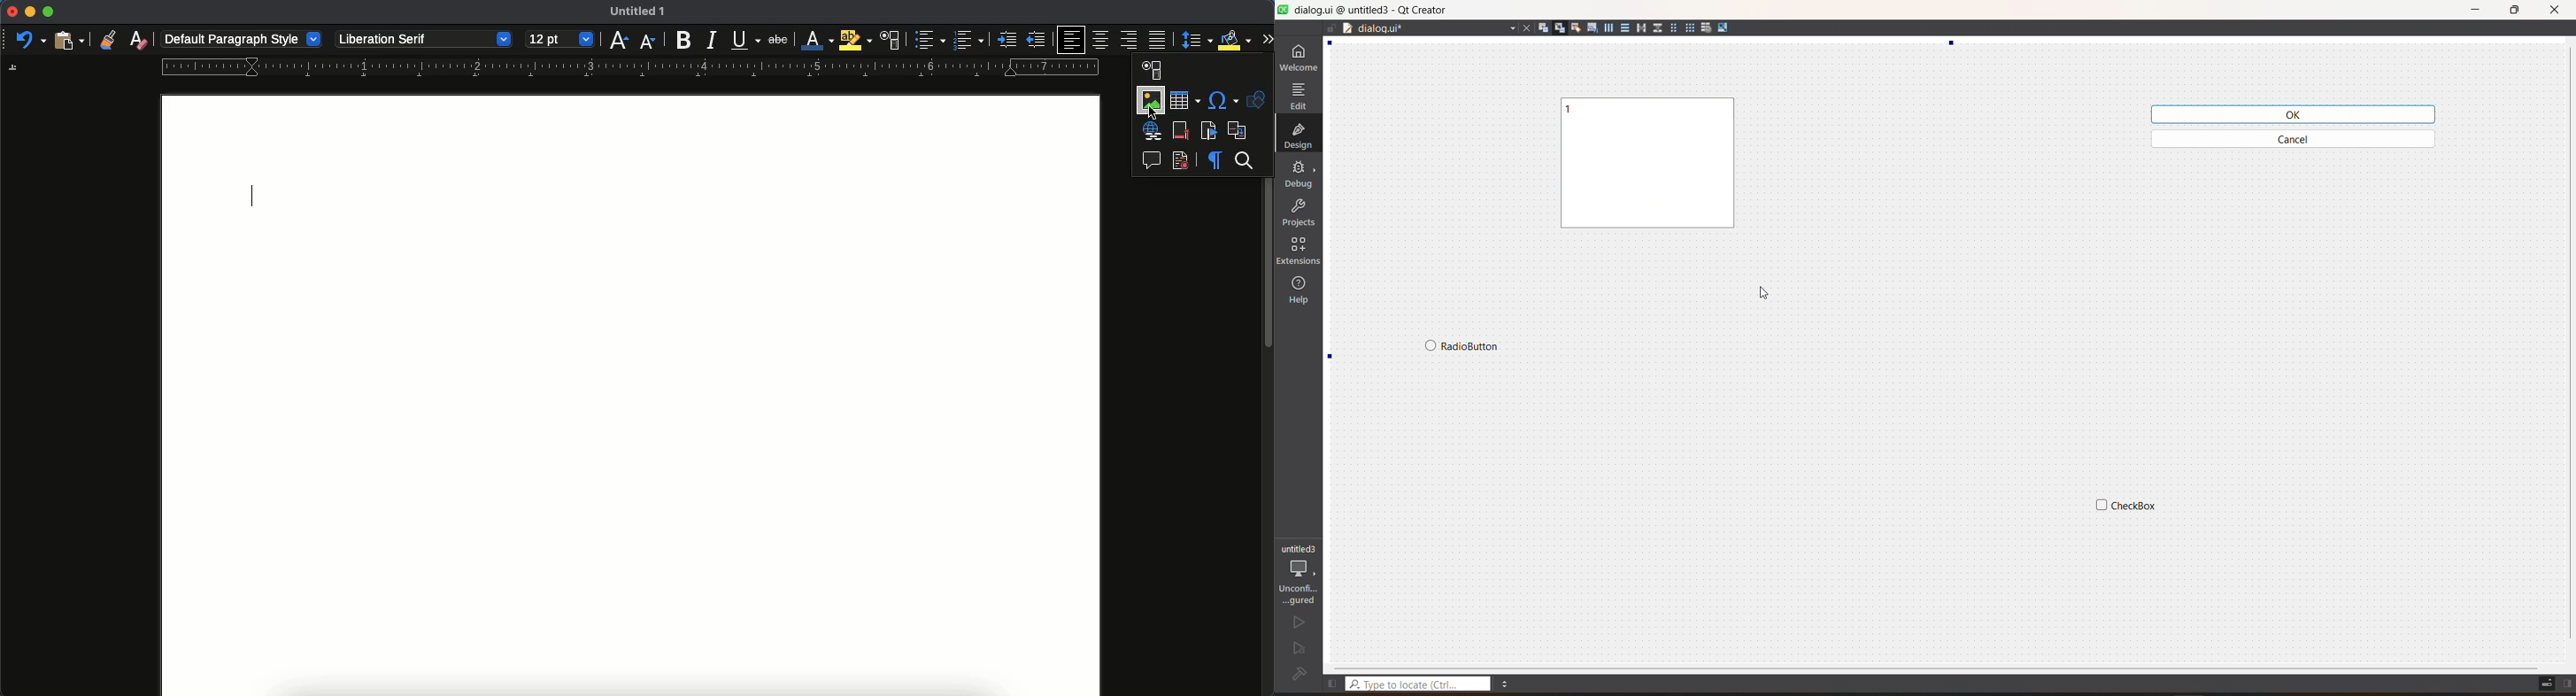  What do you see at coordinates (1006, 42) in the screenshot?
I see `indented` at bounding box center [1006, 42].